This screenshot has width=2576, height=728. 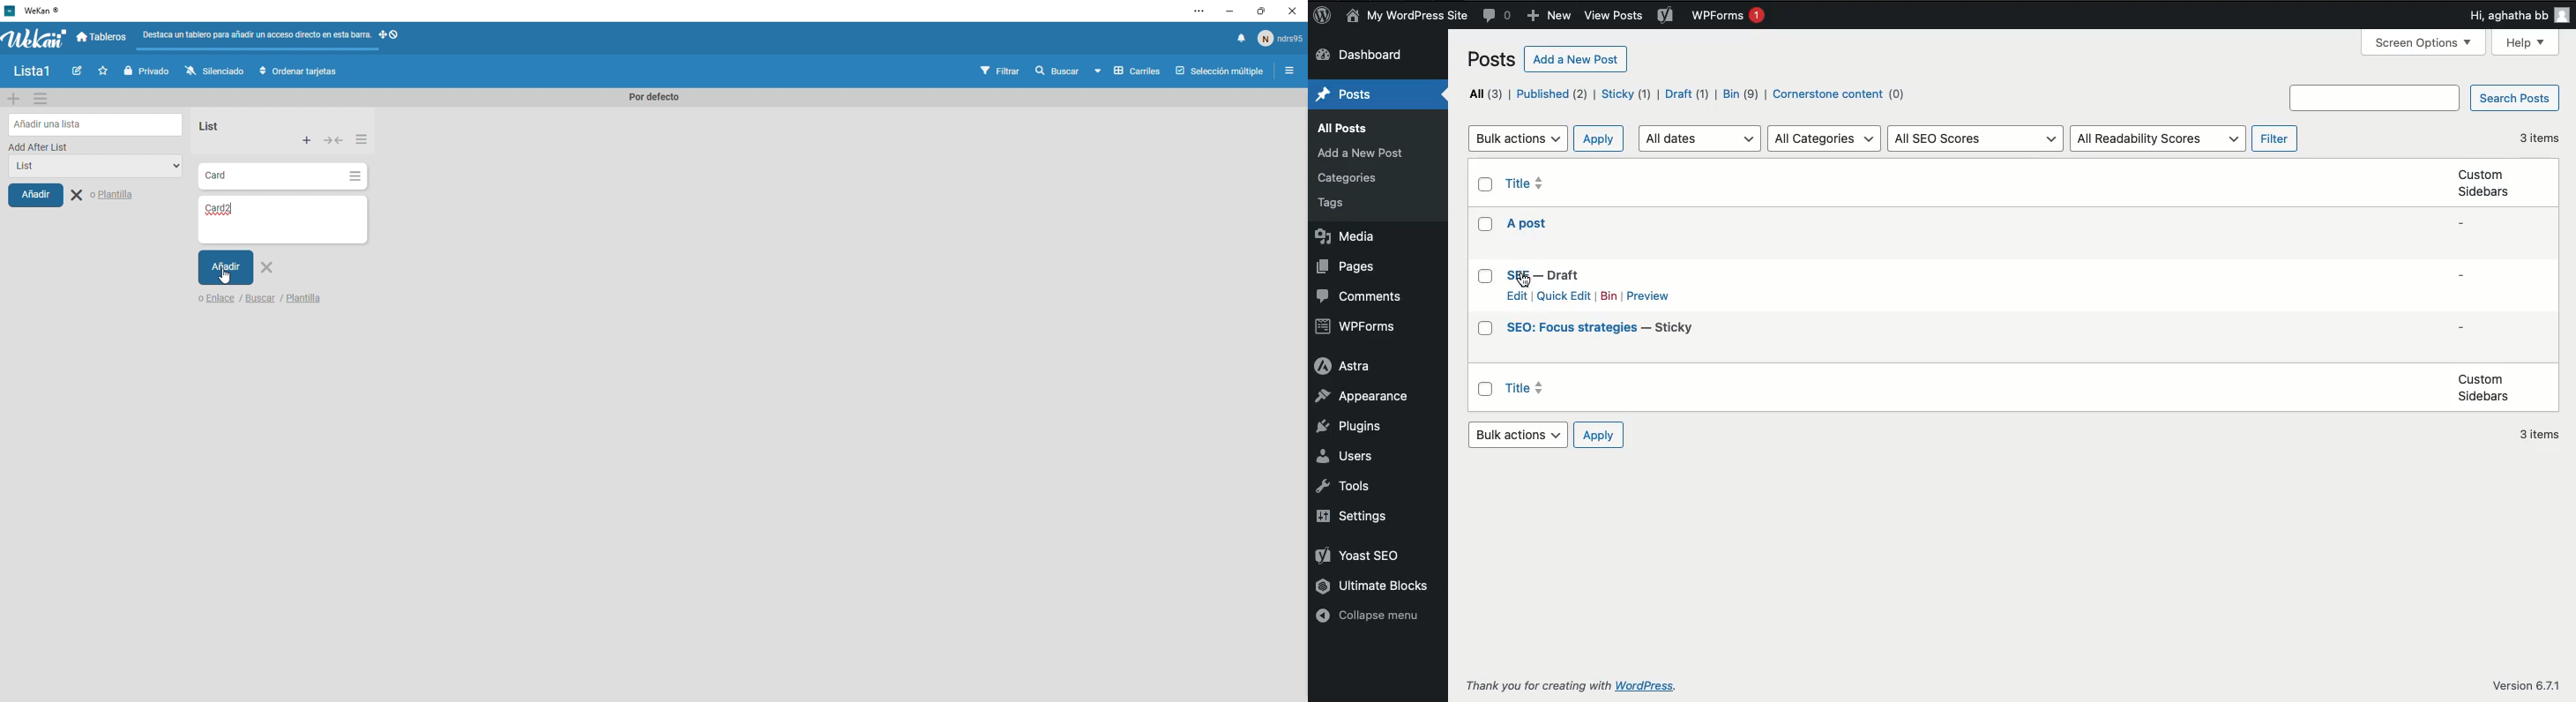 I want to click on Pages, so click(x=1343, y=267).